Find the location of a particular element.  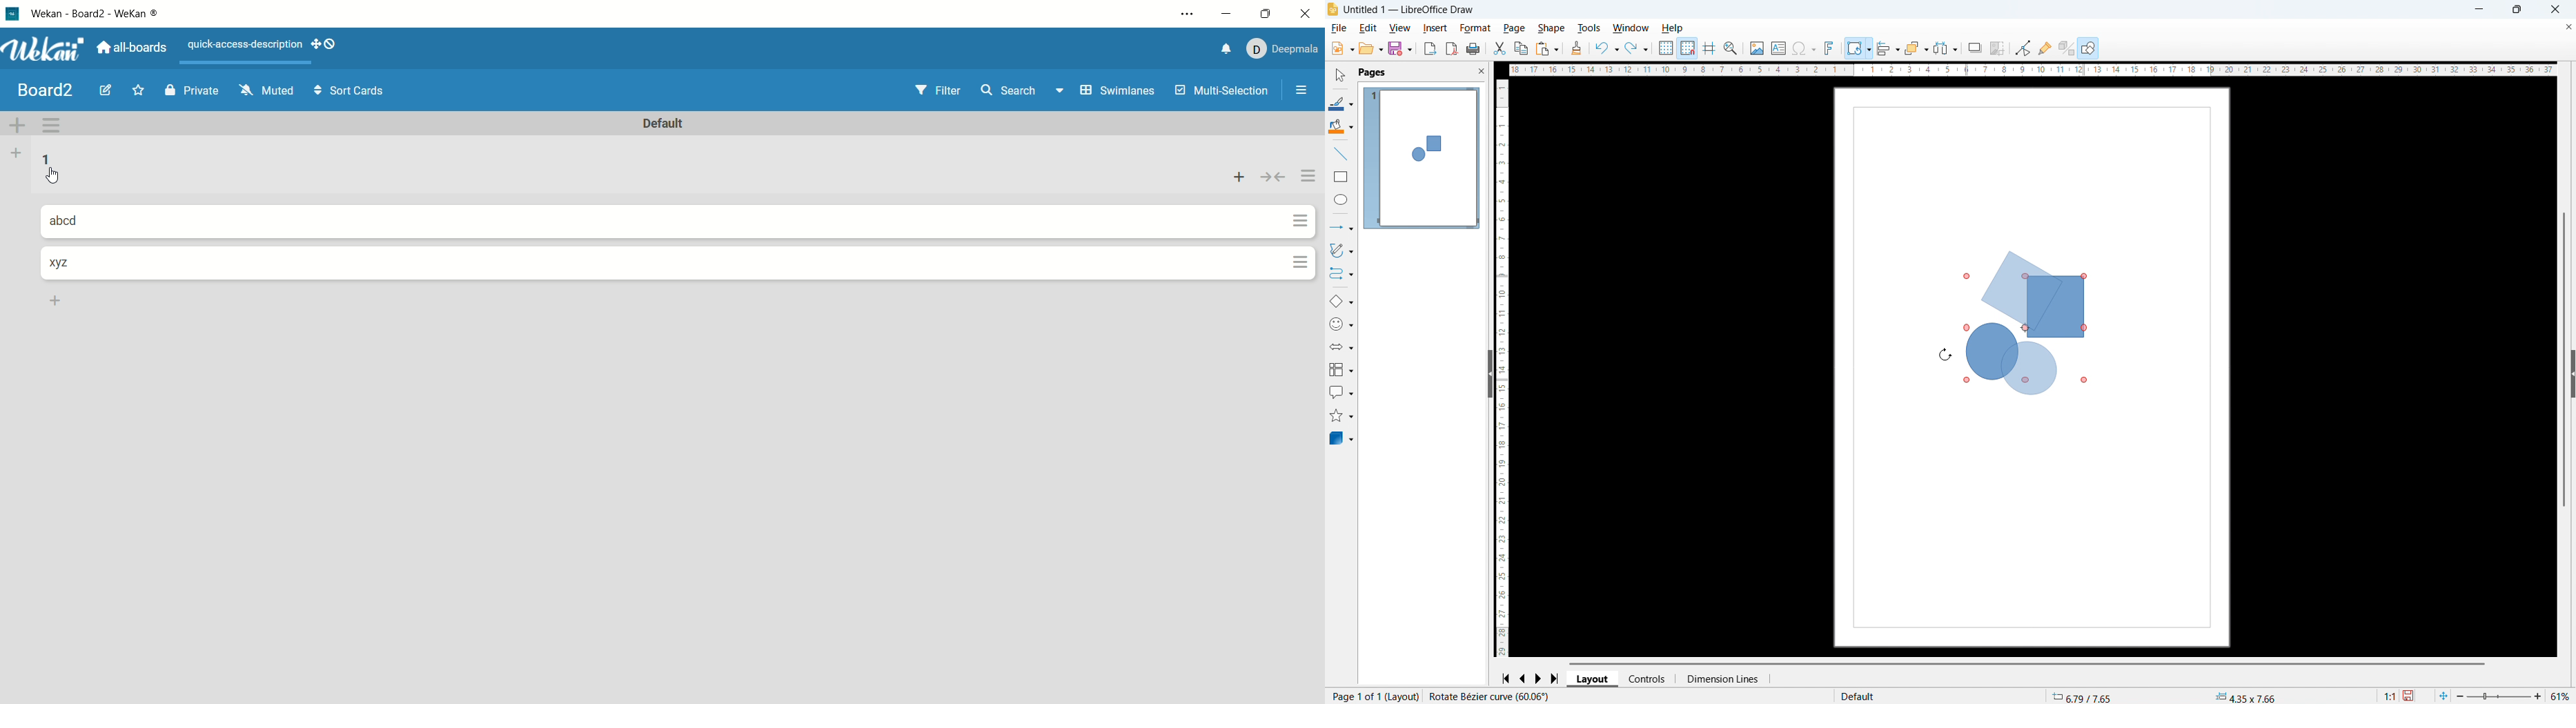

page  is located at coordinates (1514, 28).